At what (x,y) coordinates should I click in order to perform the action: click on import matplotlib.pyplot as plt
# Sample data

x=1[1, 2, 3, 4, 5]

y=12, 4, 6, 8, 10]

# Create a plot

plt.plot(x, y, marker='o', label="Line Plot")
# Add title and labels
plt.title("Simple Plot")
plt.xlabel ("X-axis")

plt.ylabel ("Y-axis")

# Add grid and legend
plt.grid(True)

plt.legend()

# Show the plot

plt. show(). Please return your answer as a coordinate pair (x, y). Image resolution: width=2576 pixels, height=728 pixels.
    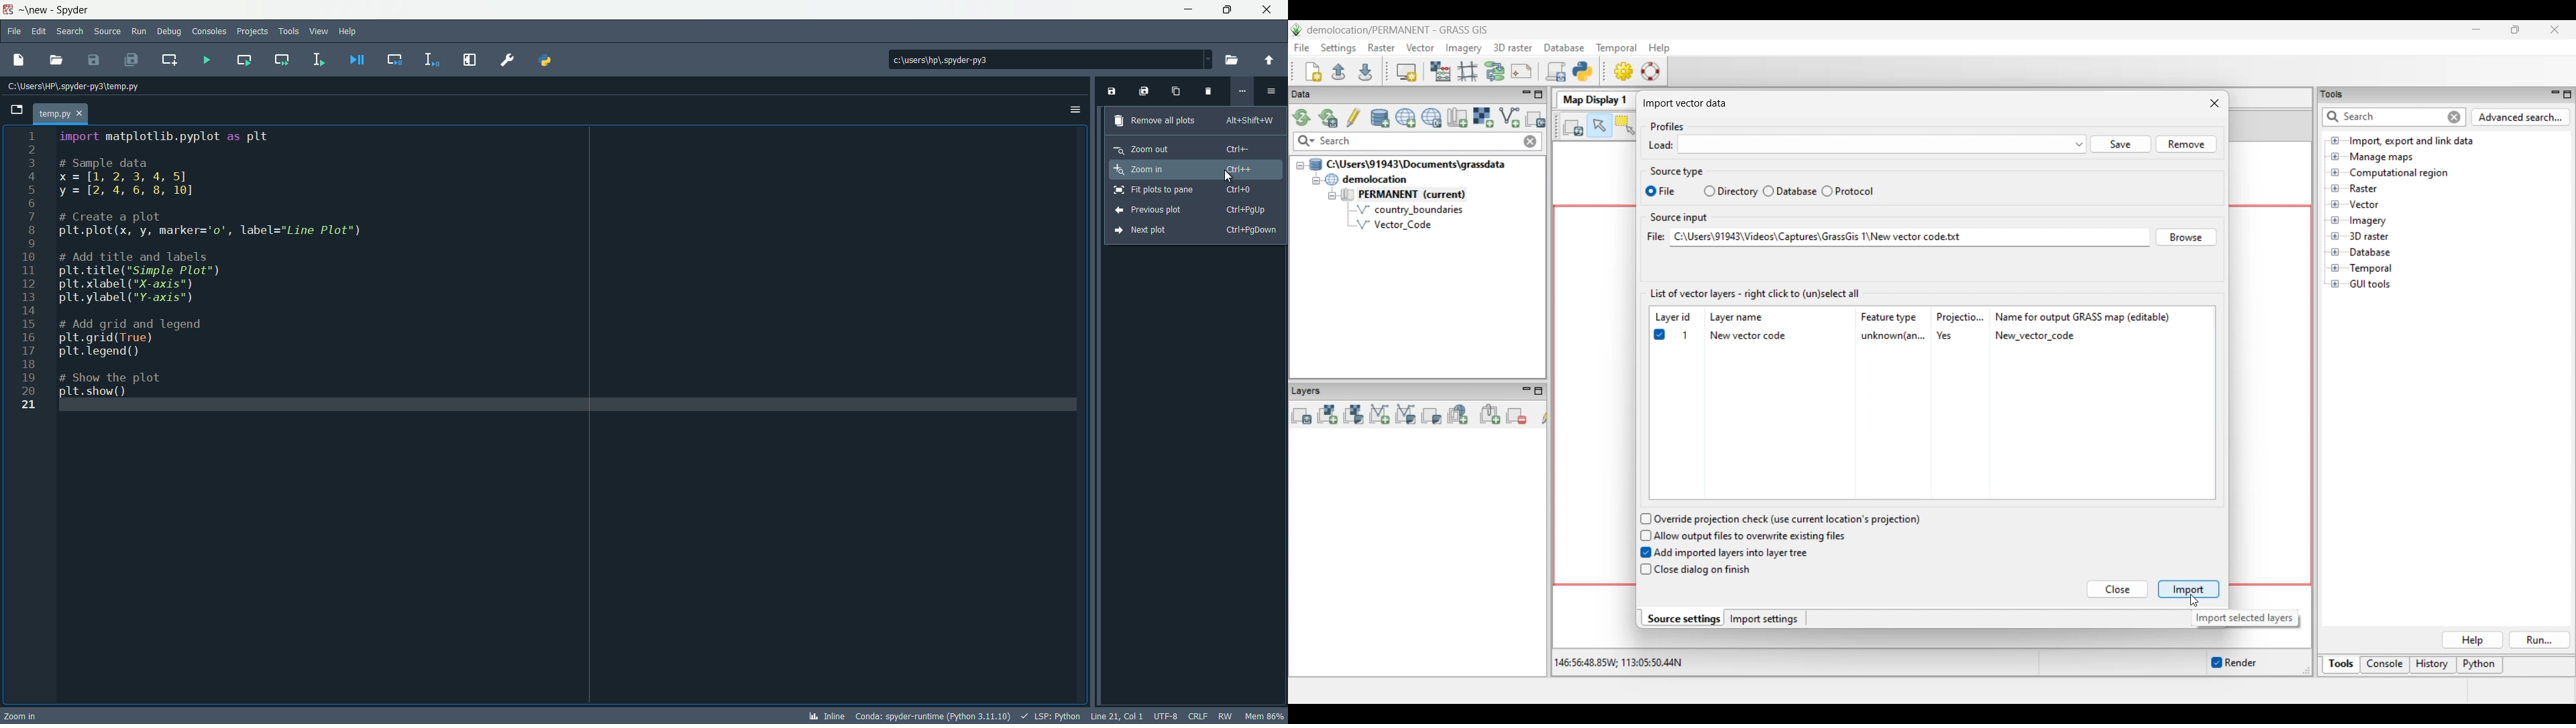
    Looking at the image, I should click on (225, 267).